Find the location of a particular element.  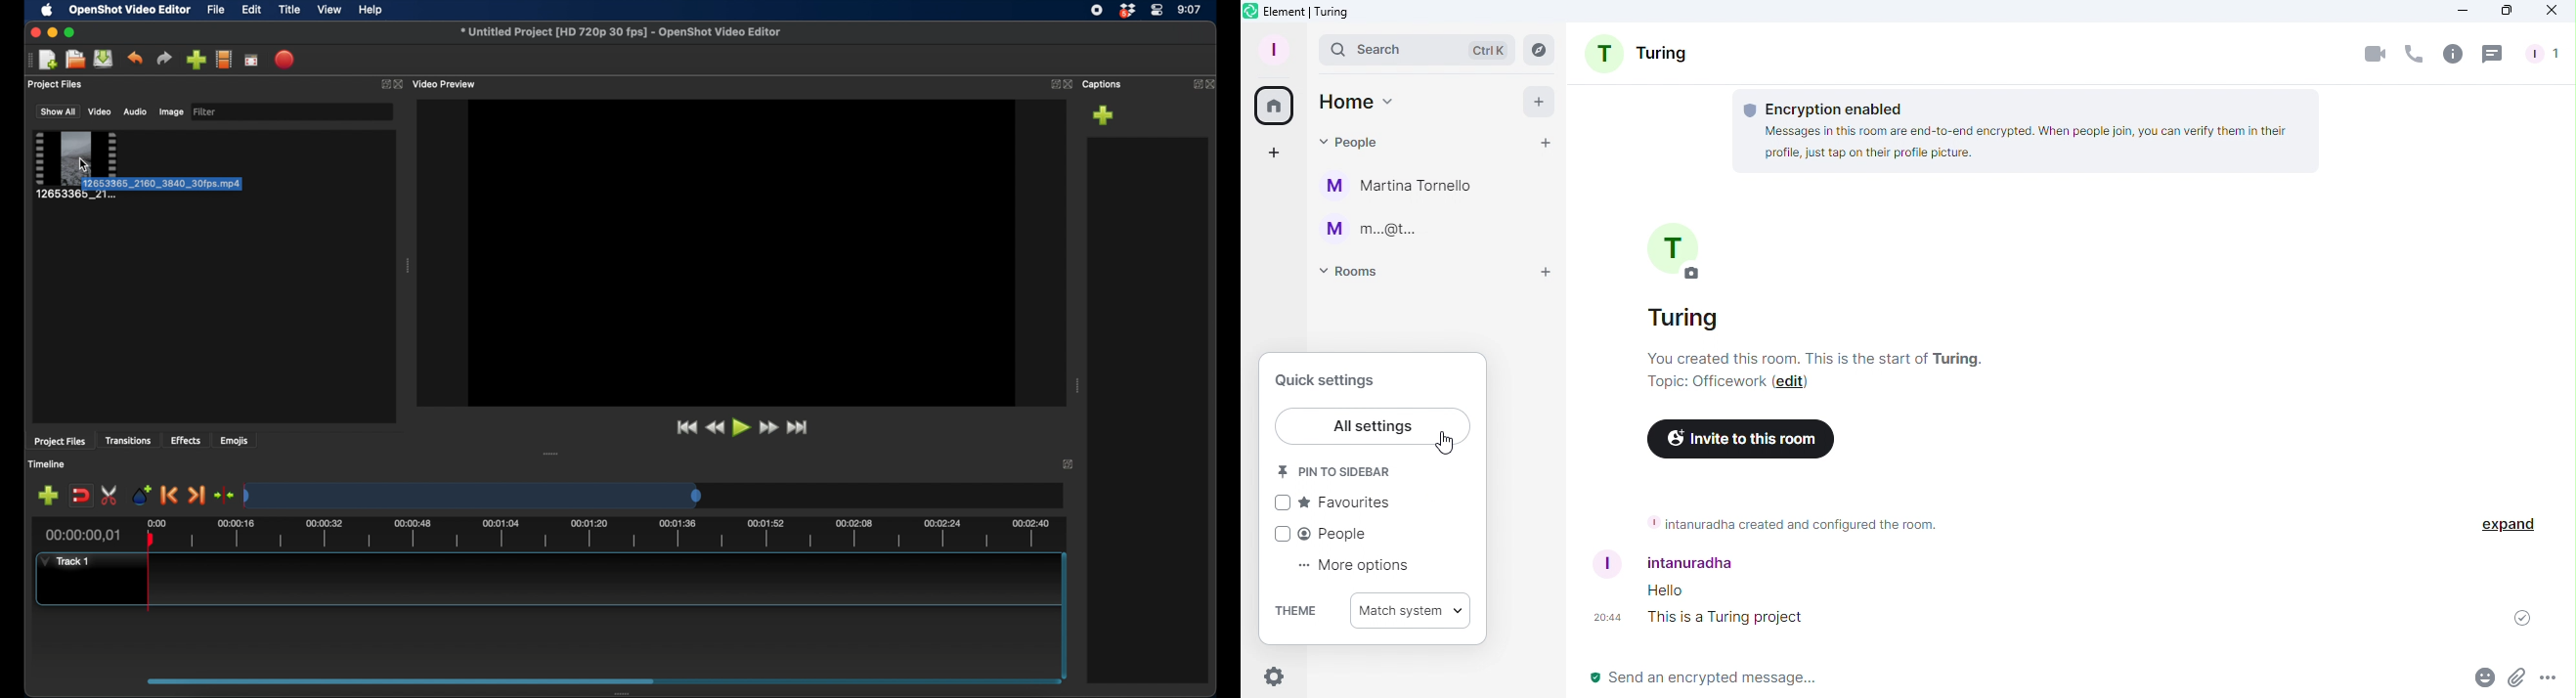

More options is located at coordinates (2551, 680).